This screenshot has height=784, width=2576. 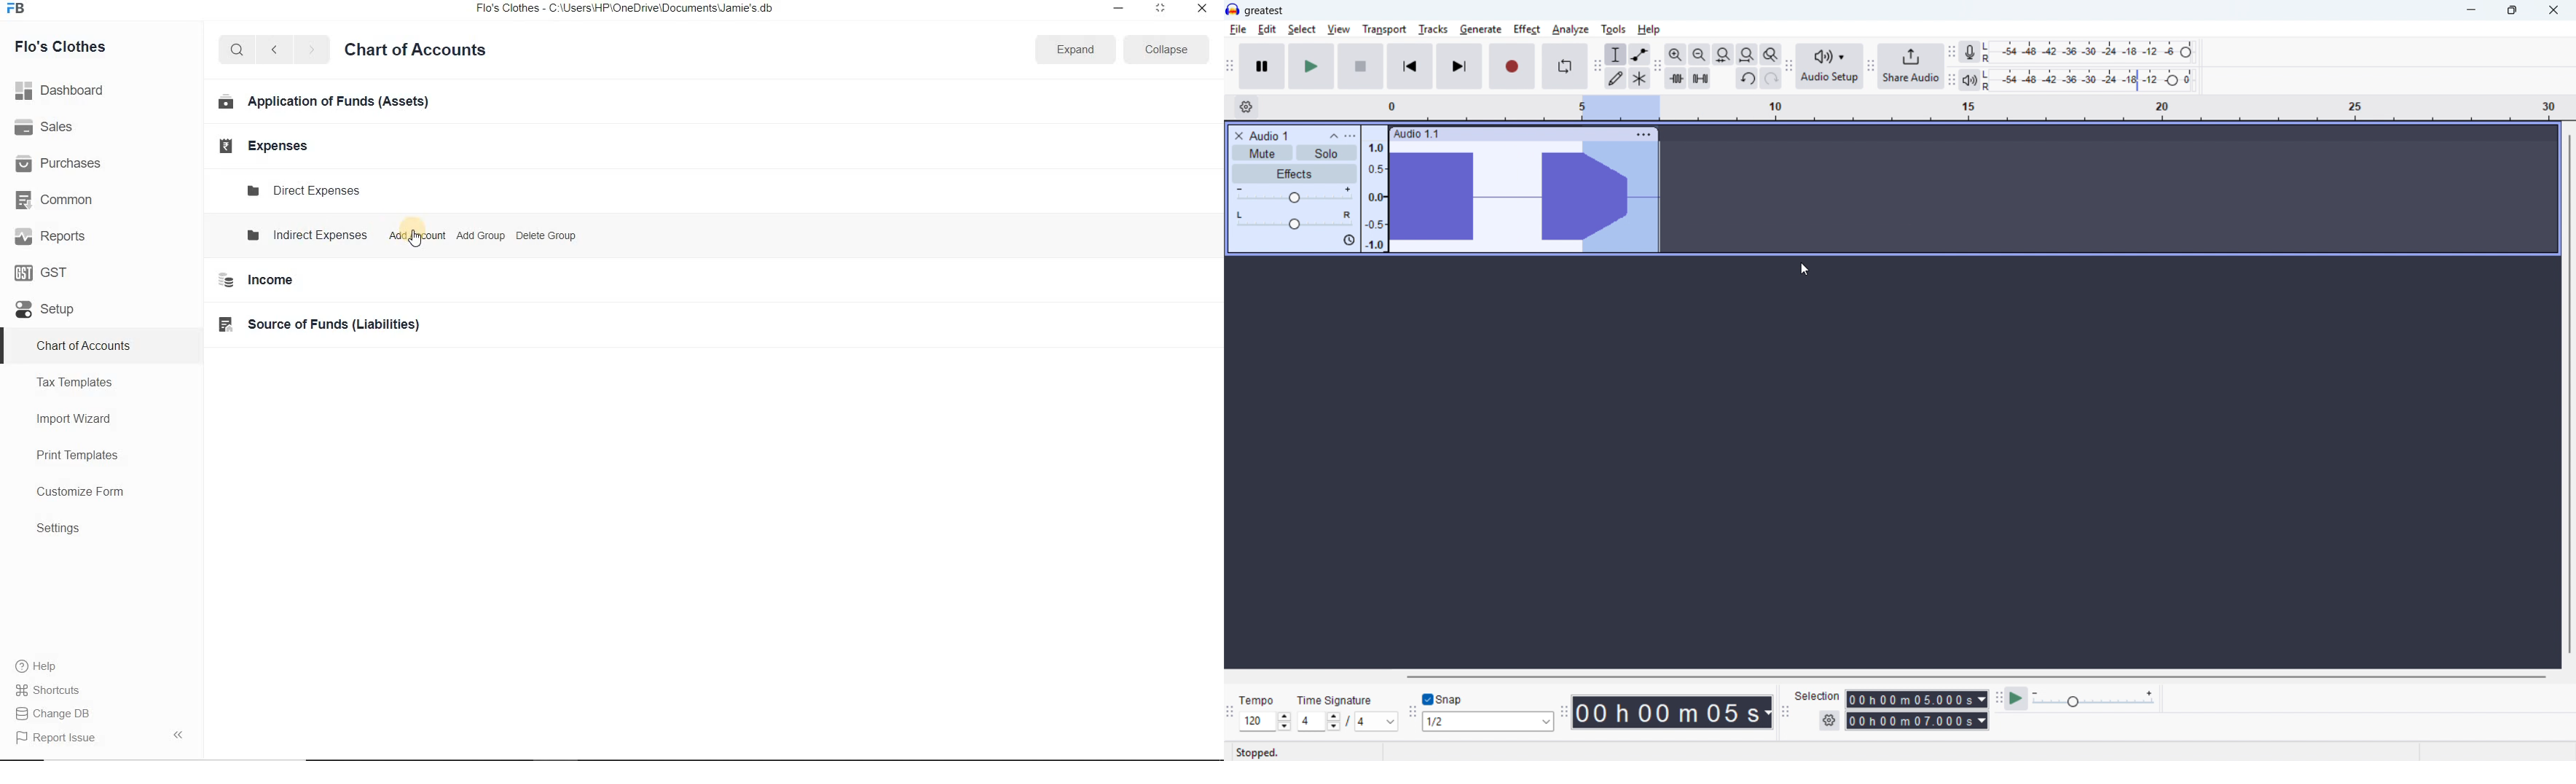 What do you see at coordinates (1770, 78) in the screenshot?
I see `Redo ` at bounding box center [1770, 78].